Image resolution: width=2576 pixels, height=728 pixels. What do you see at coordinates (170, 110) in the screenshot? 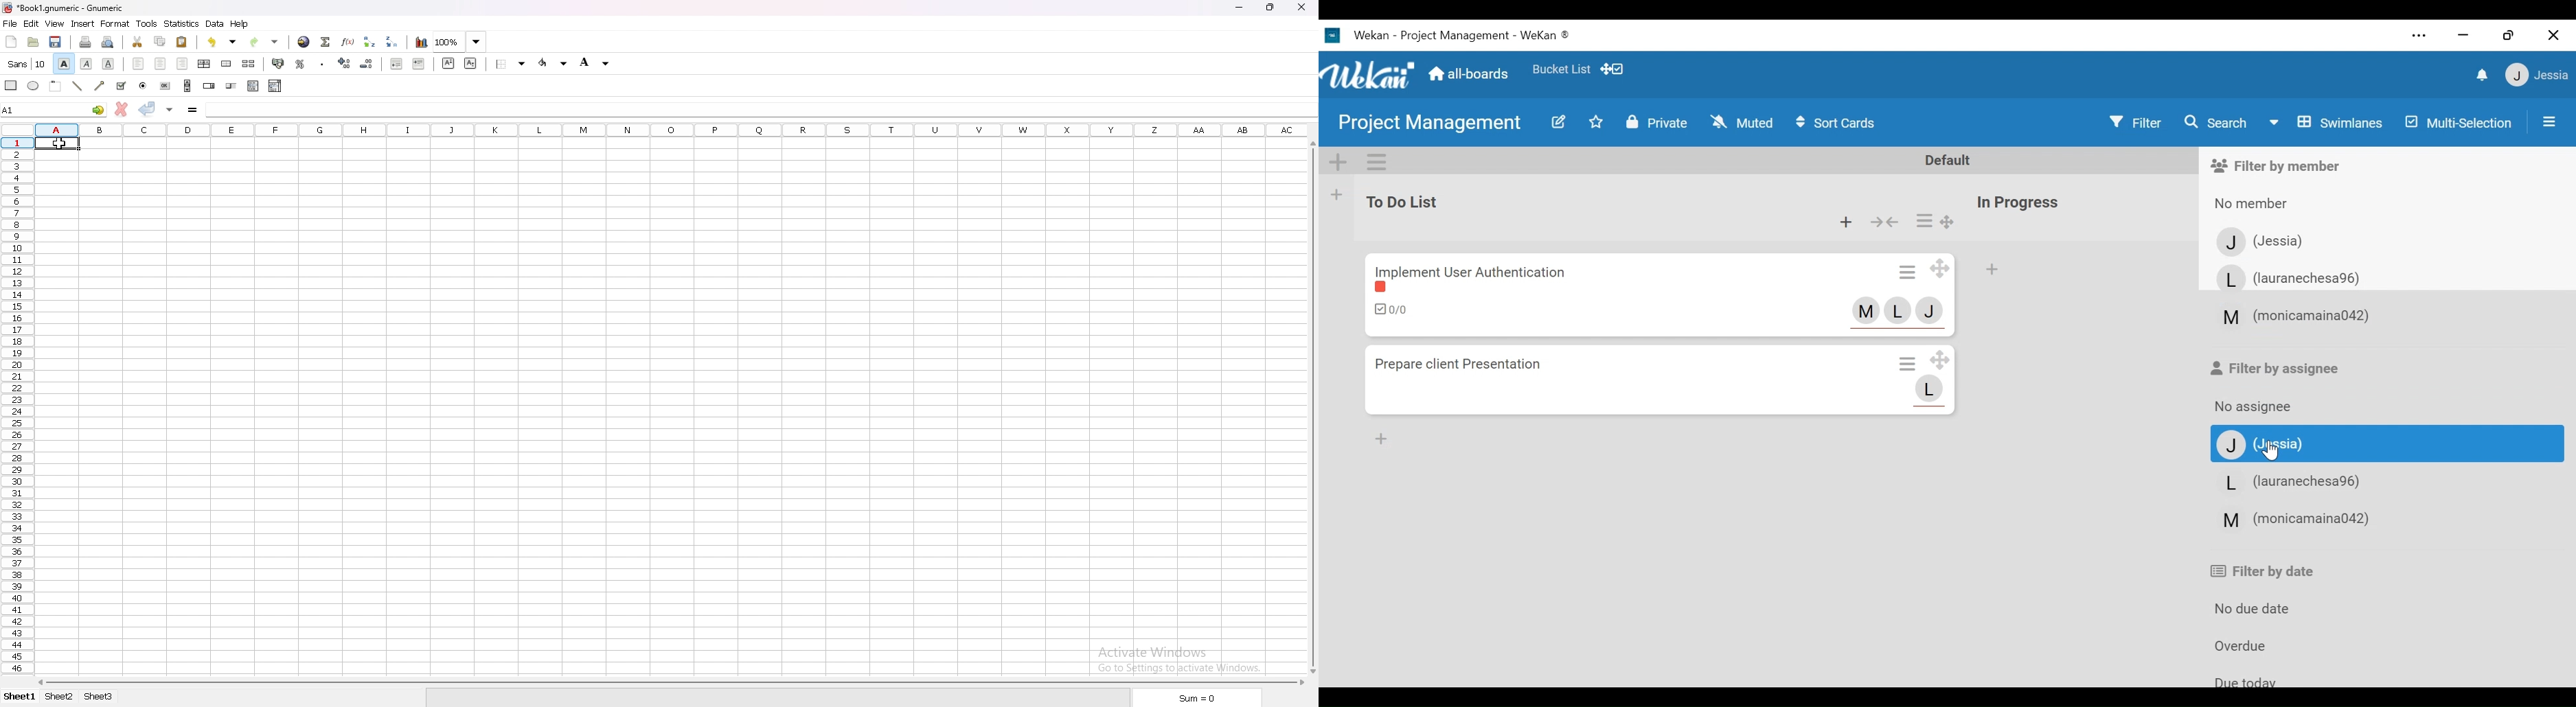
I see `accept change in multiple cell` at bounding box center [170, 110].